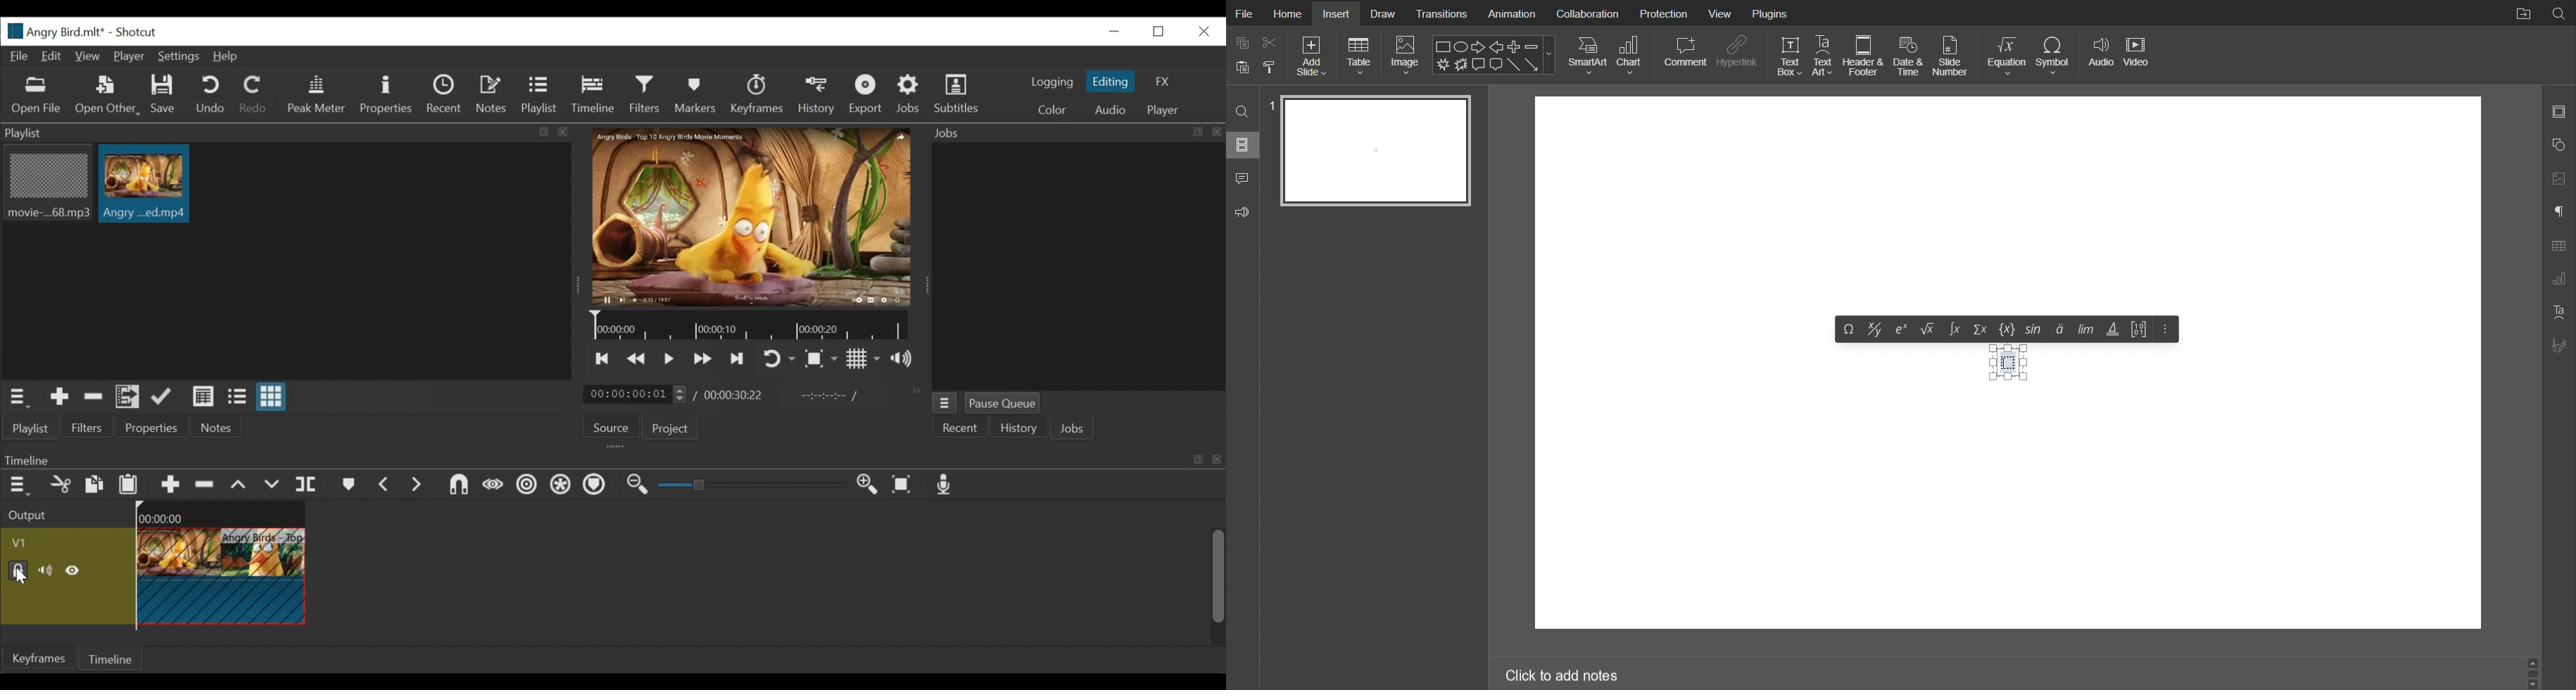  Describe the element at coordinates (112, 657) in the screenshot. I see `Timeline` at that location.